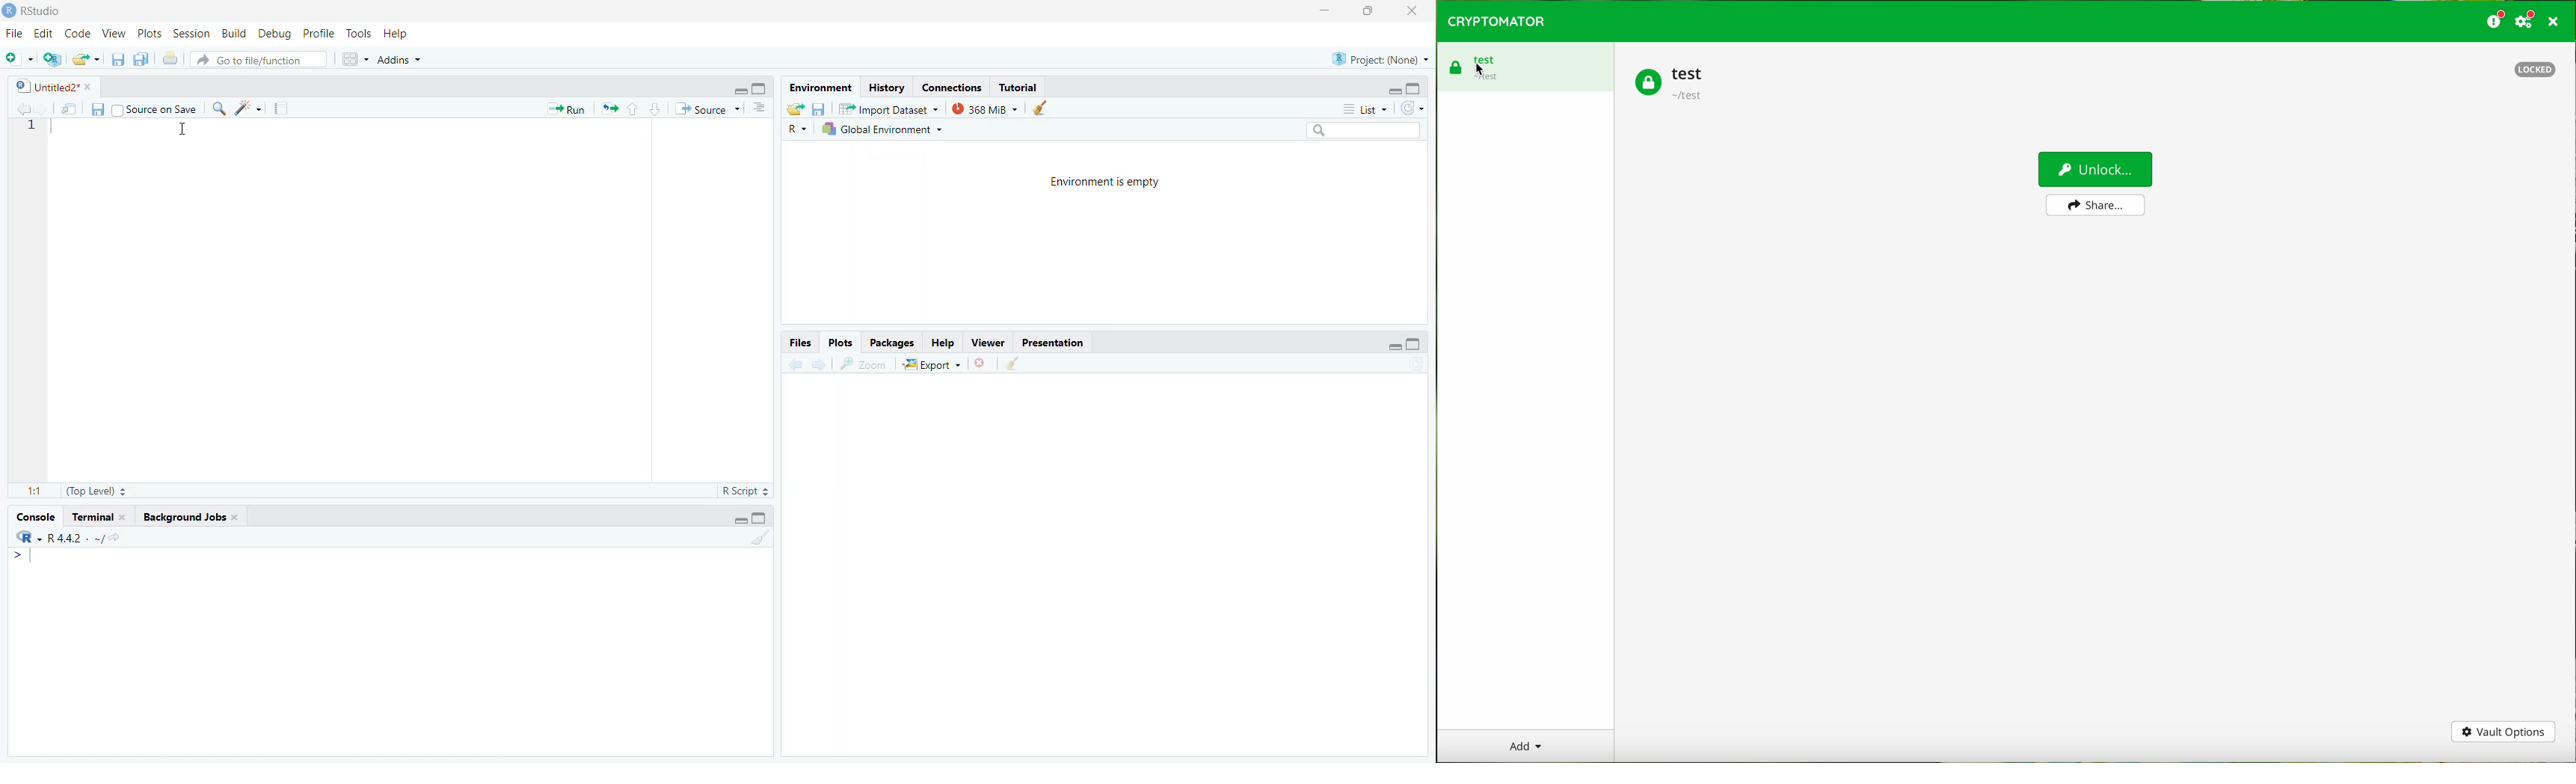 This screenshot has height=784, width=2576. What do you see at coordinates (247, 108) in the screenshot?
I see `spark` at bounding box center [247, 108].